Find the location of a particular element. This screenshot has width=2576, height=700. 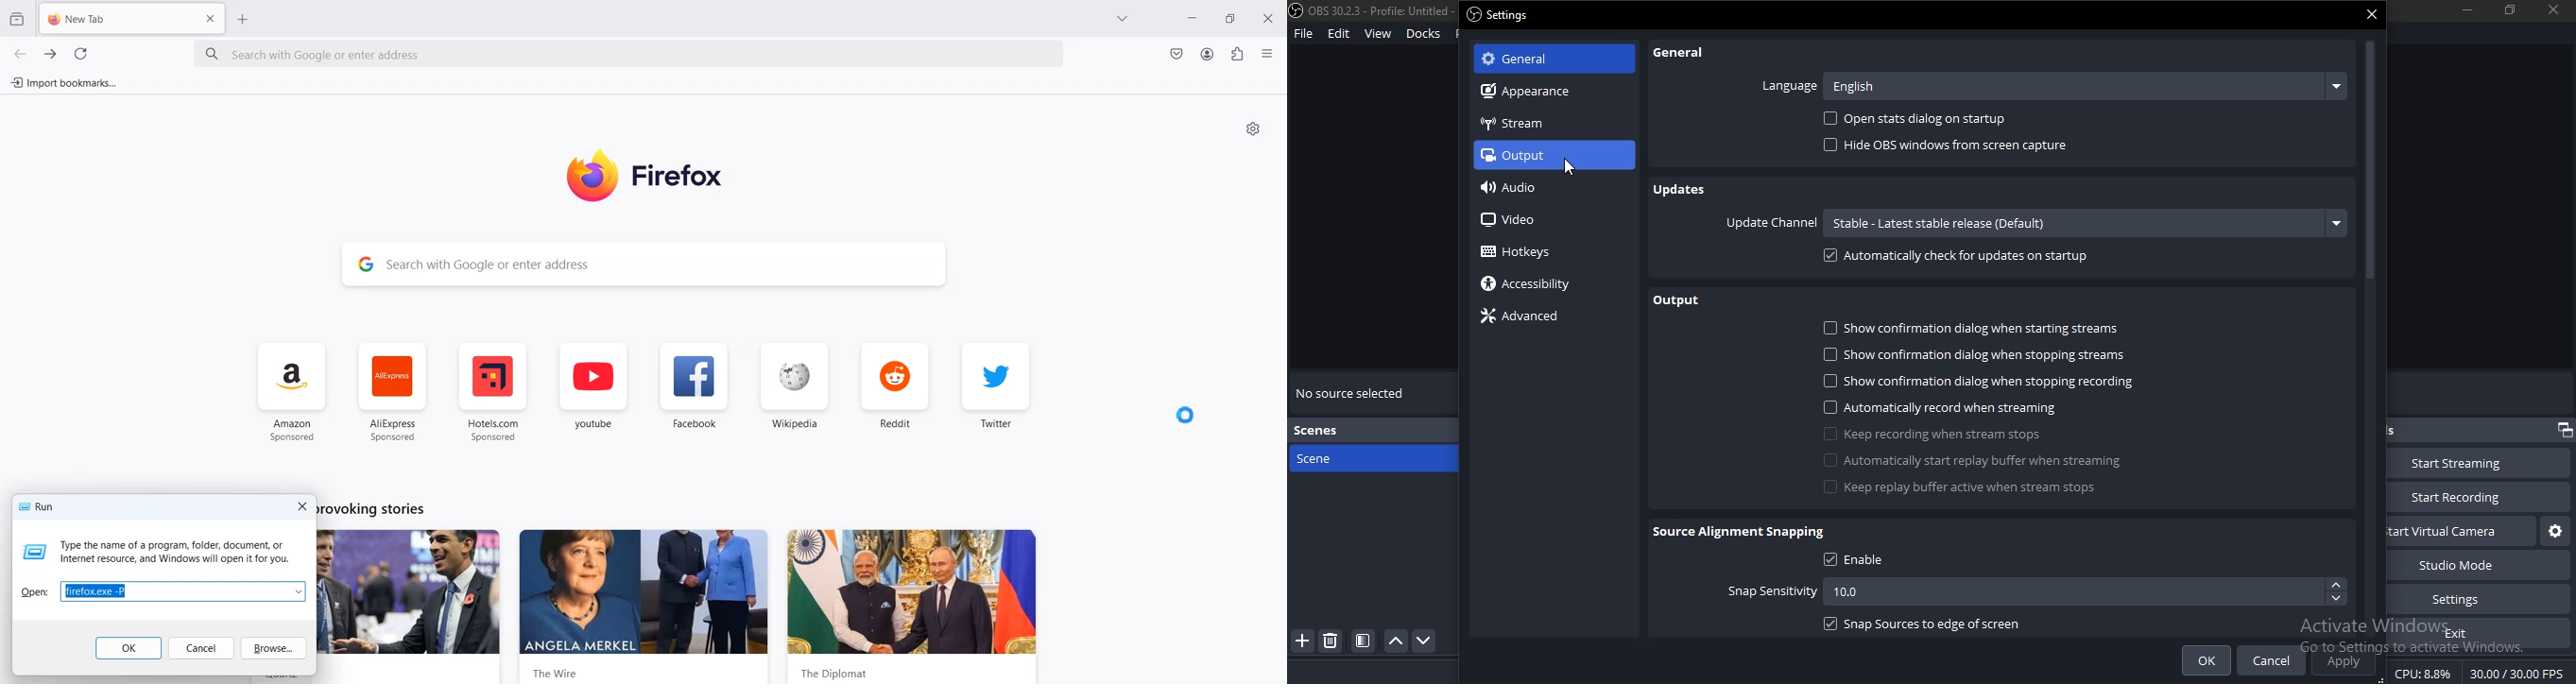

cursor is located at coordinates (1567, 169).